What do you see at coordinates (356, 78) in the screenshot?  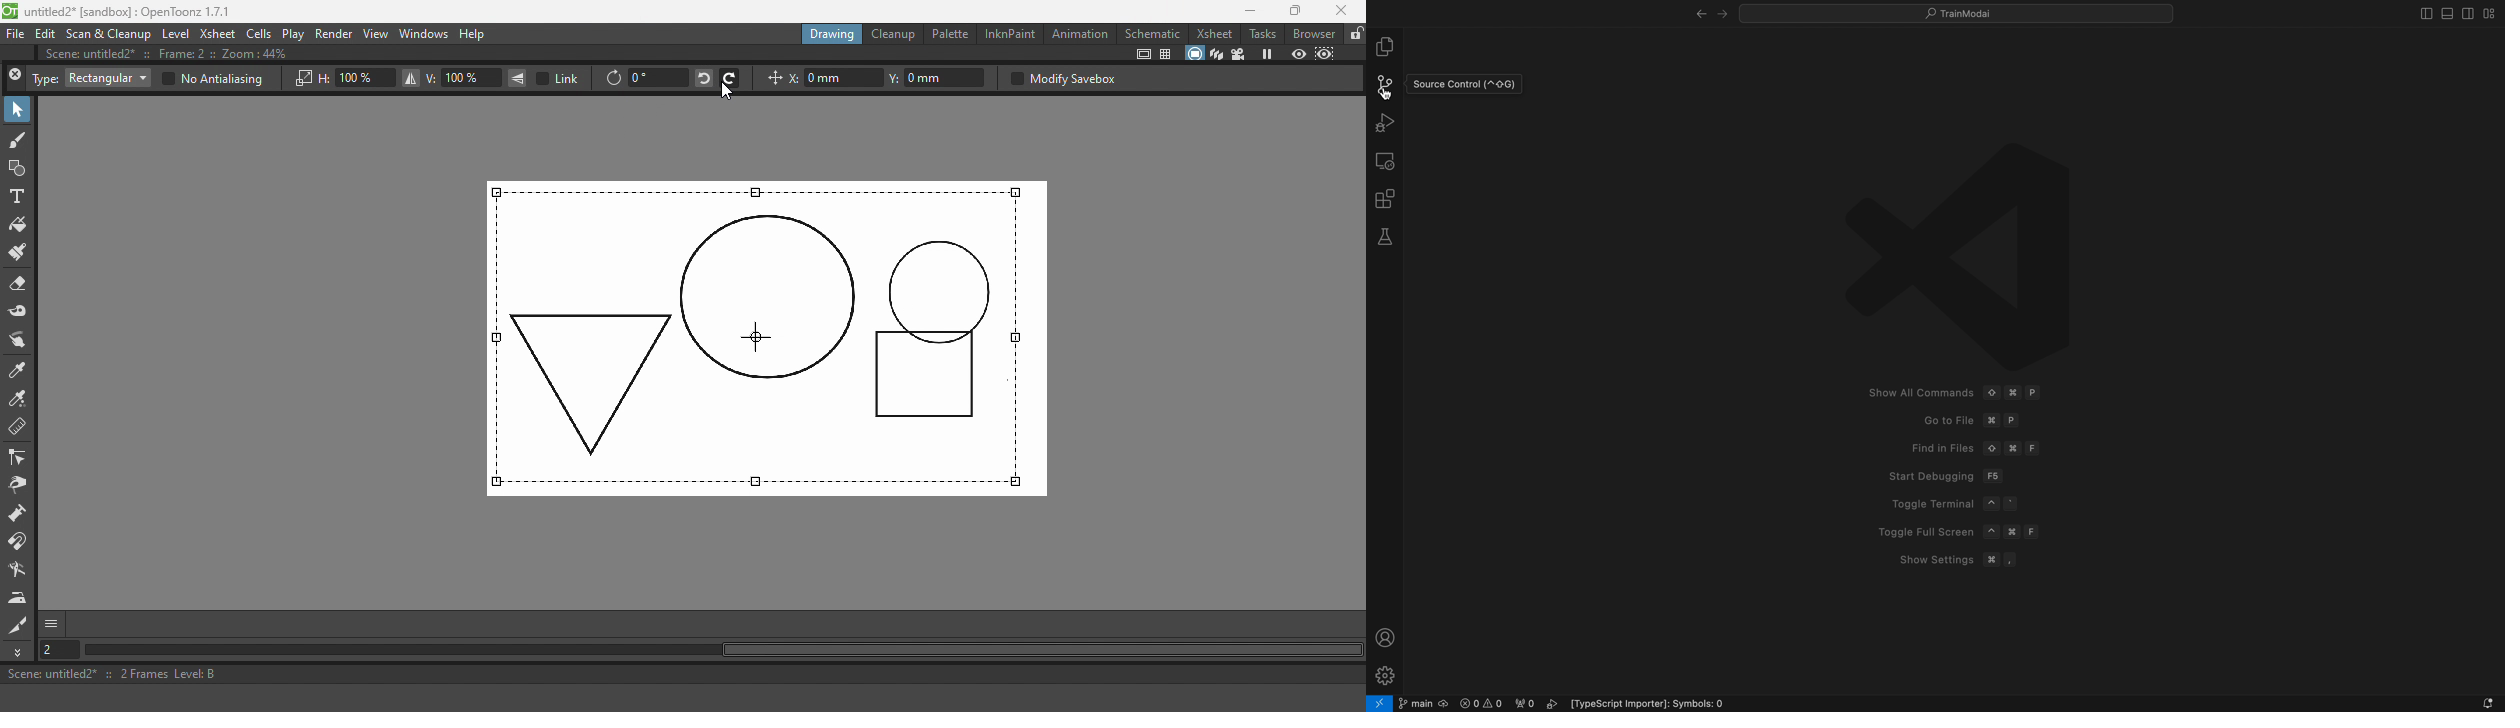 I see `H: 0%` at bounding box center [356, 78].